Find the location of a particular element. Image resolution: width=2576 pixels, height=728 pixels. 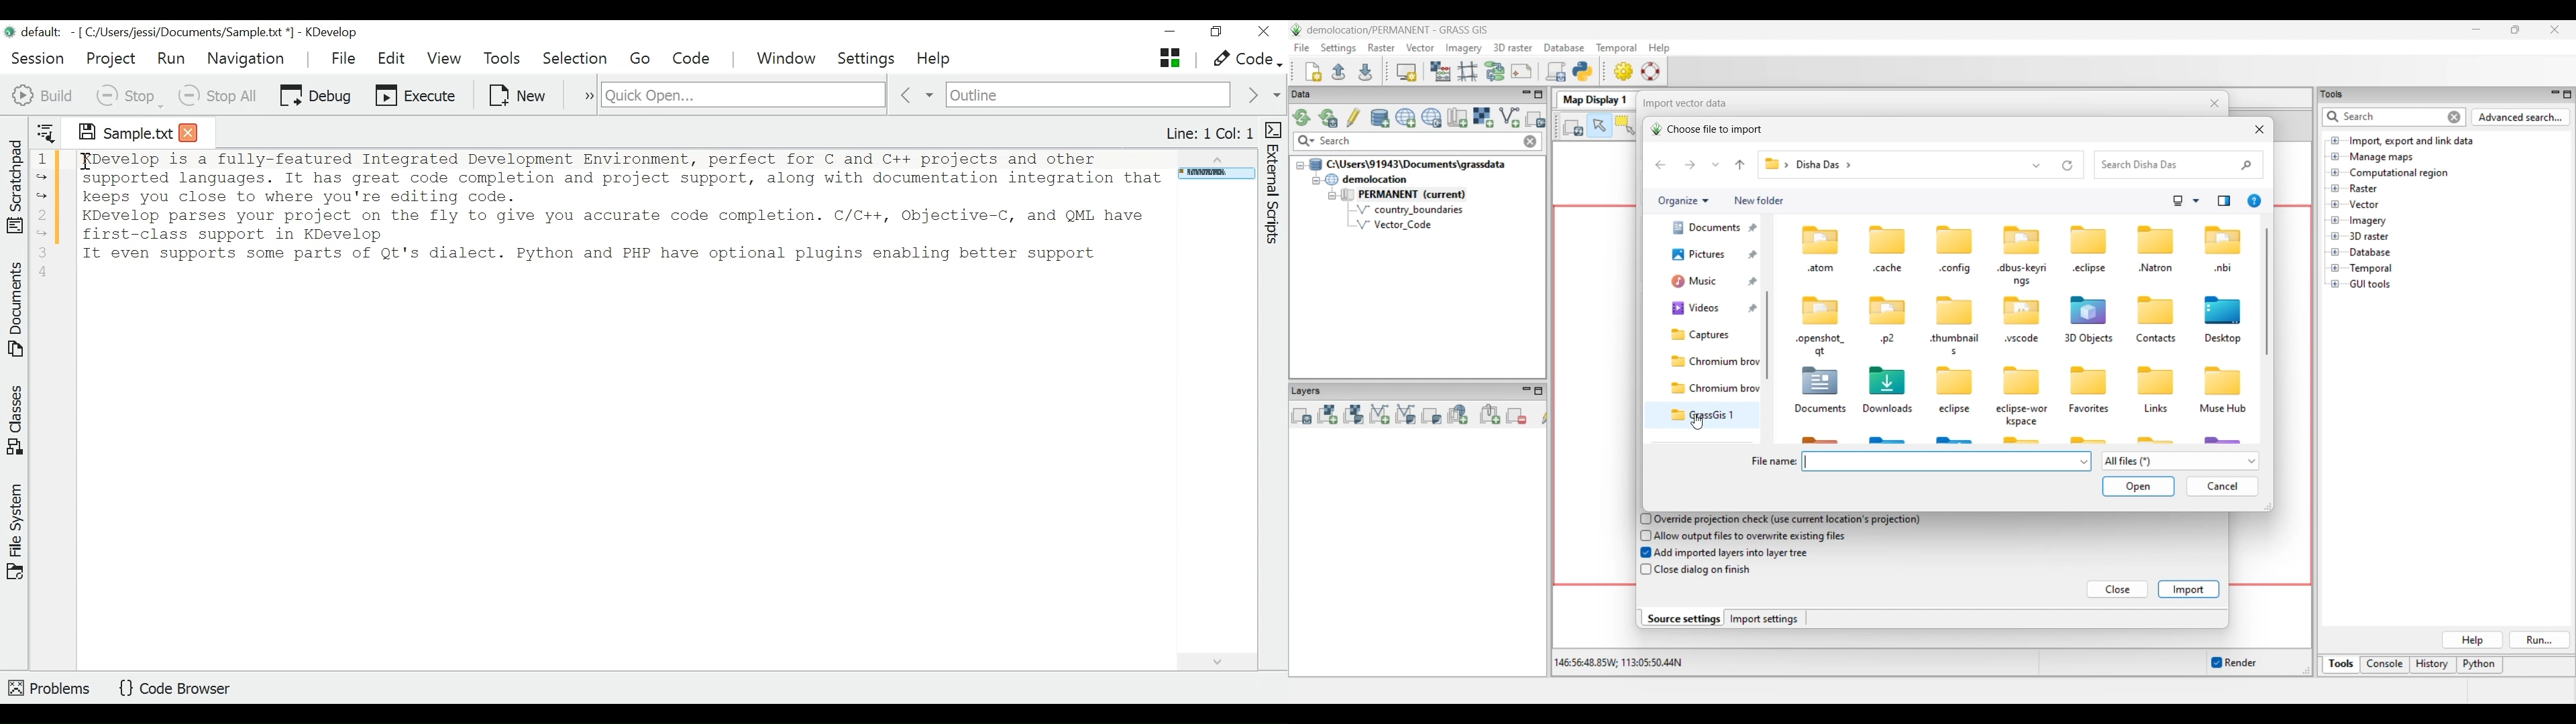

Help is located at coordinates (935, 60).